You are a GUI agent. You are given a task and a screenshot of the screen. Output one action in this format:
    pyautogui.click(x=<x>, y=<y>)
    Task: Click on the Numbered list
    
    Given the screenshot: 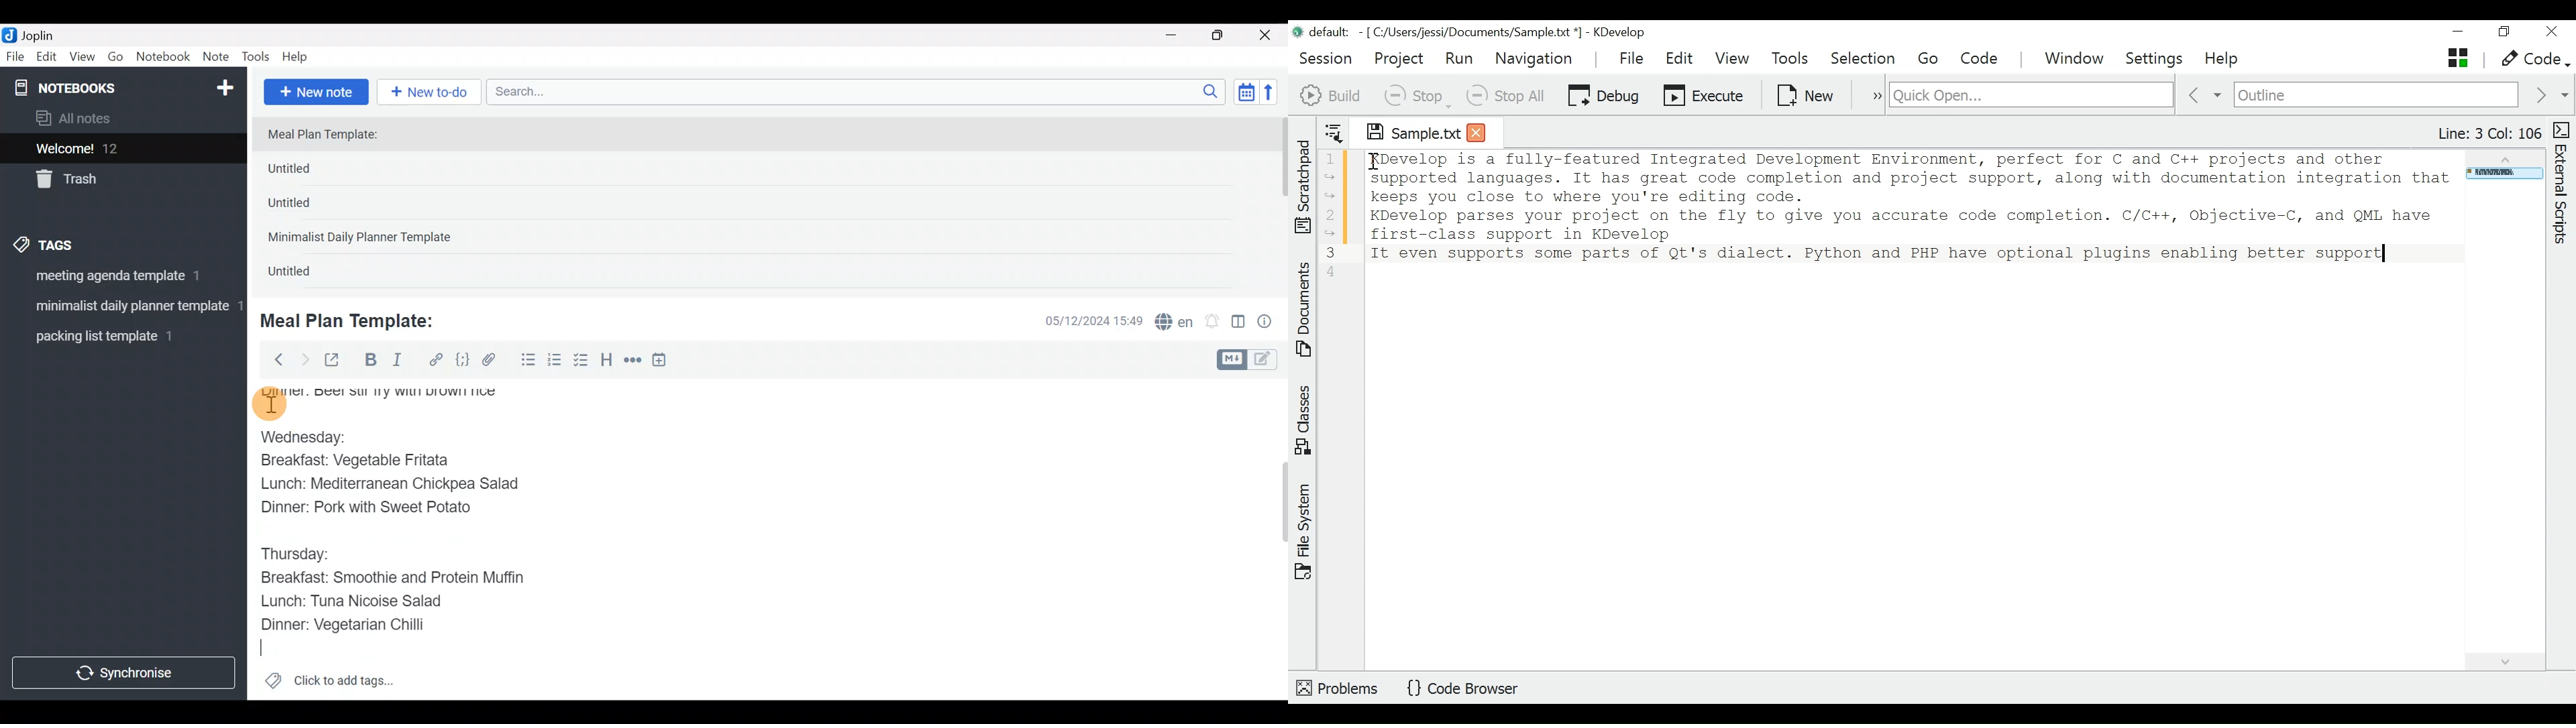 What is the action you would take?
    pyautogui.click(x=555, y=363)
    